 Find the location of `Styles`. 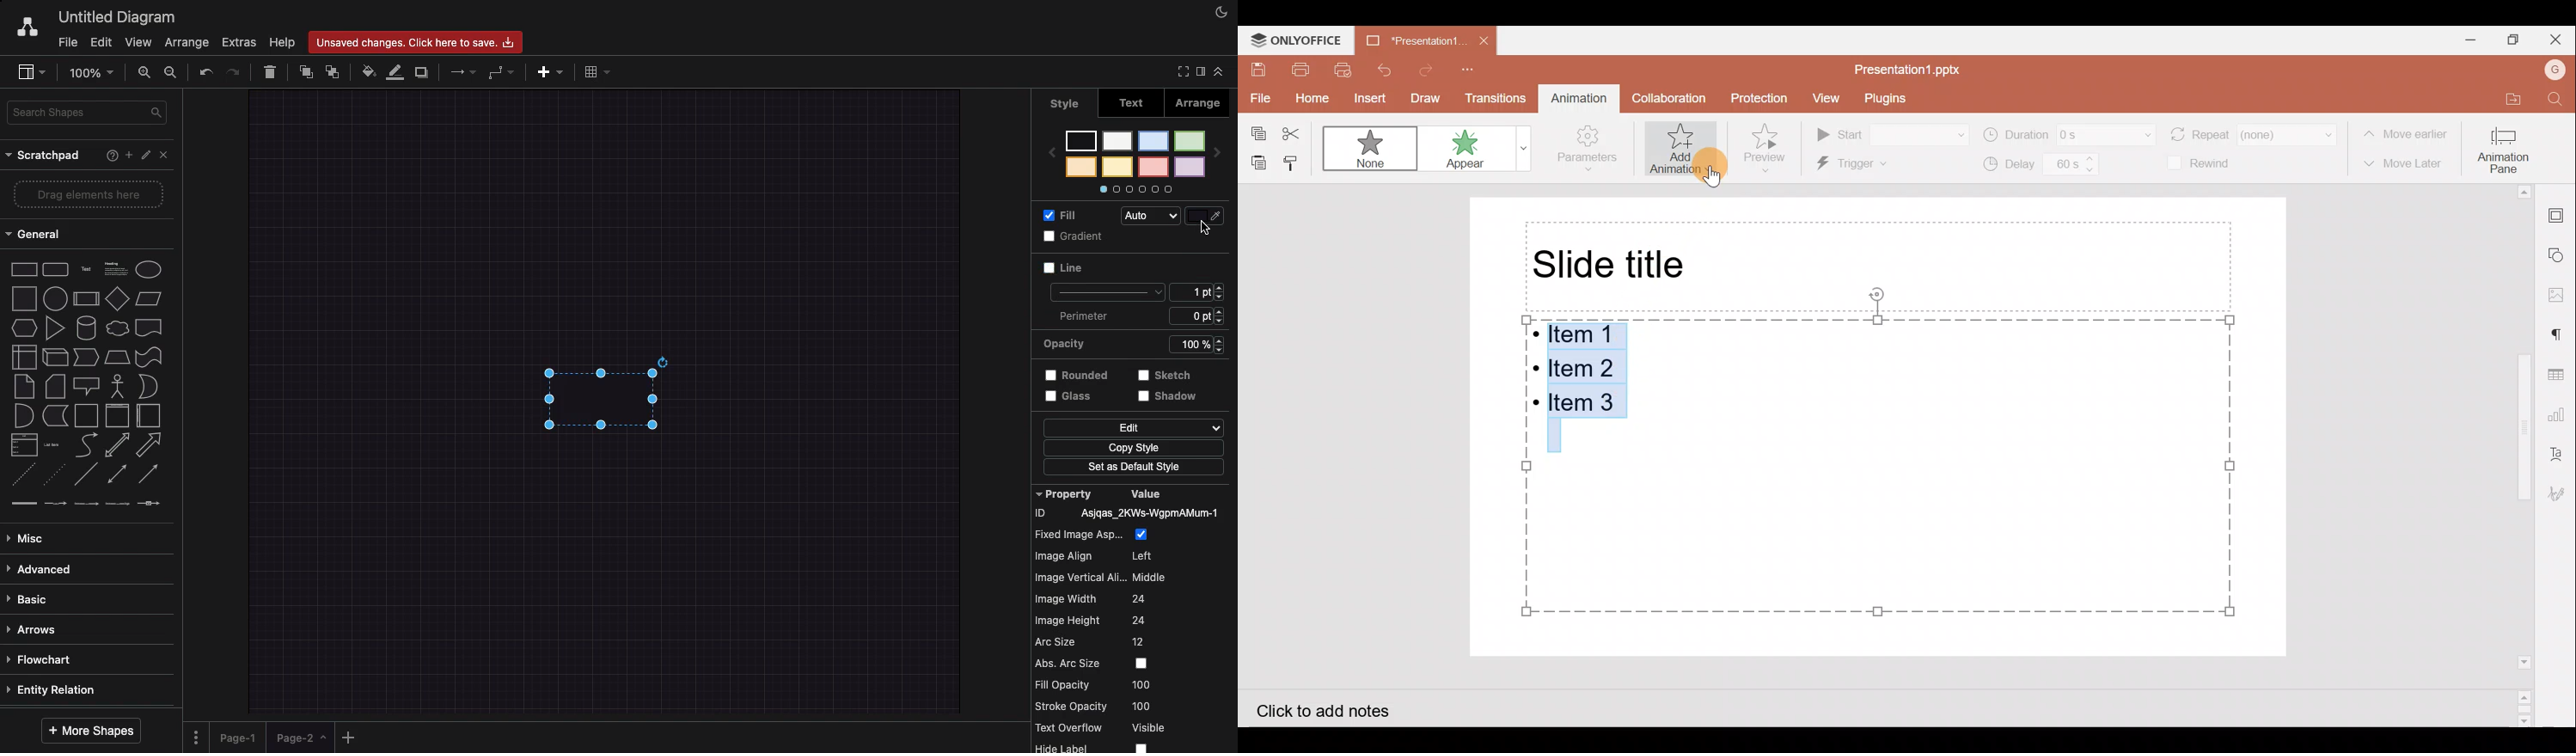

Styles is located at coordinates (1135, 160).